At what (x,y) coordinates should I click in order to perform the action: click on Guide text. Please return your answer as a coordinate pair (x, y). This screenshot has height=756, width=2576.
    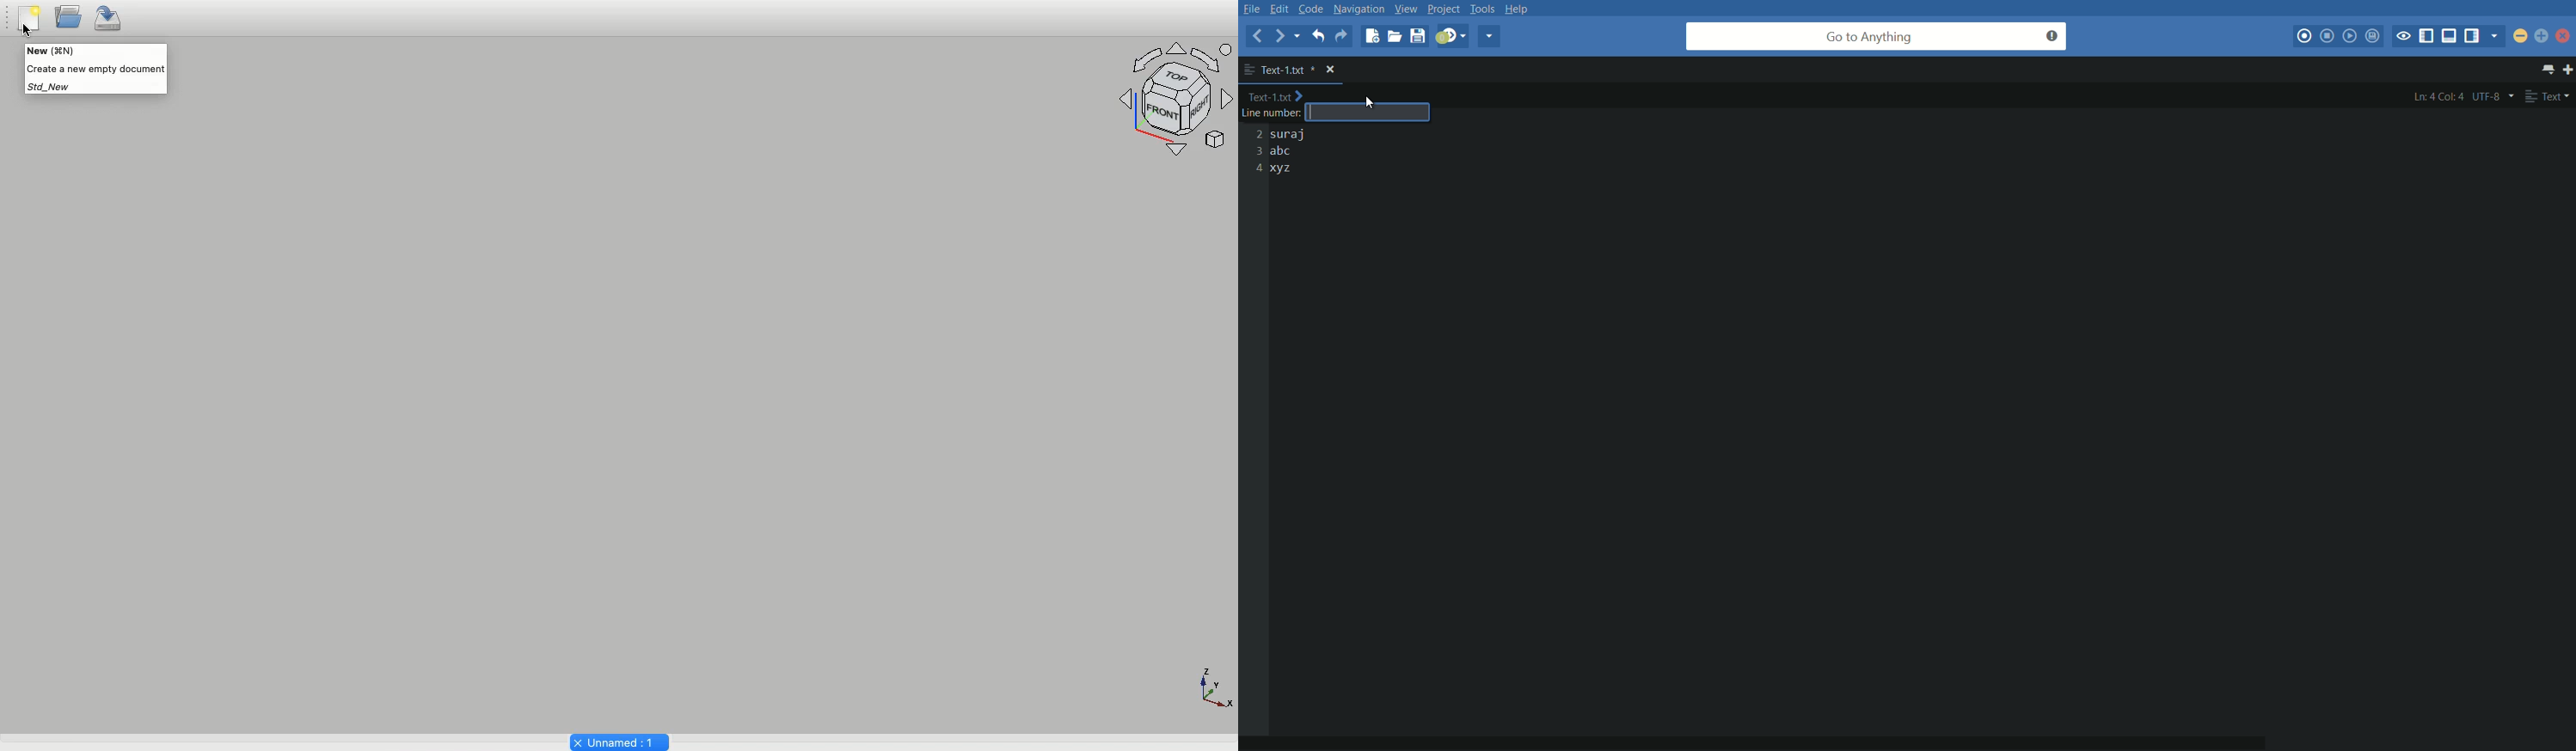
    Looking at the image, I should click on (95, 69).